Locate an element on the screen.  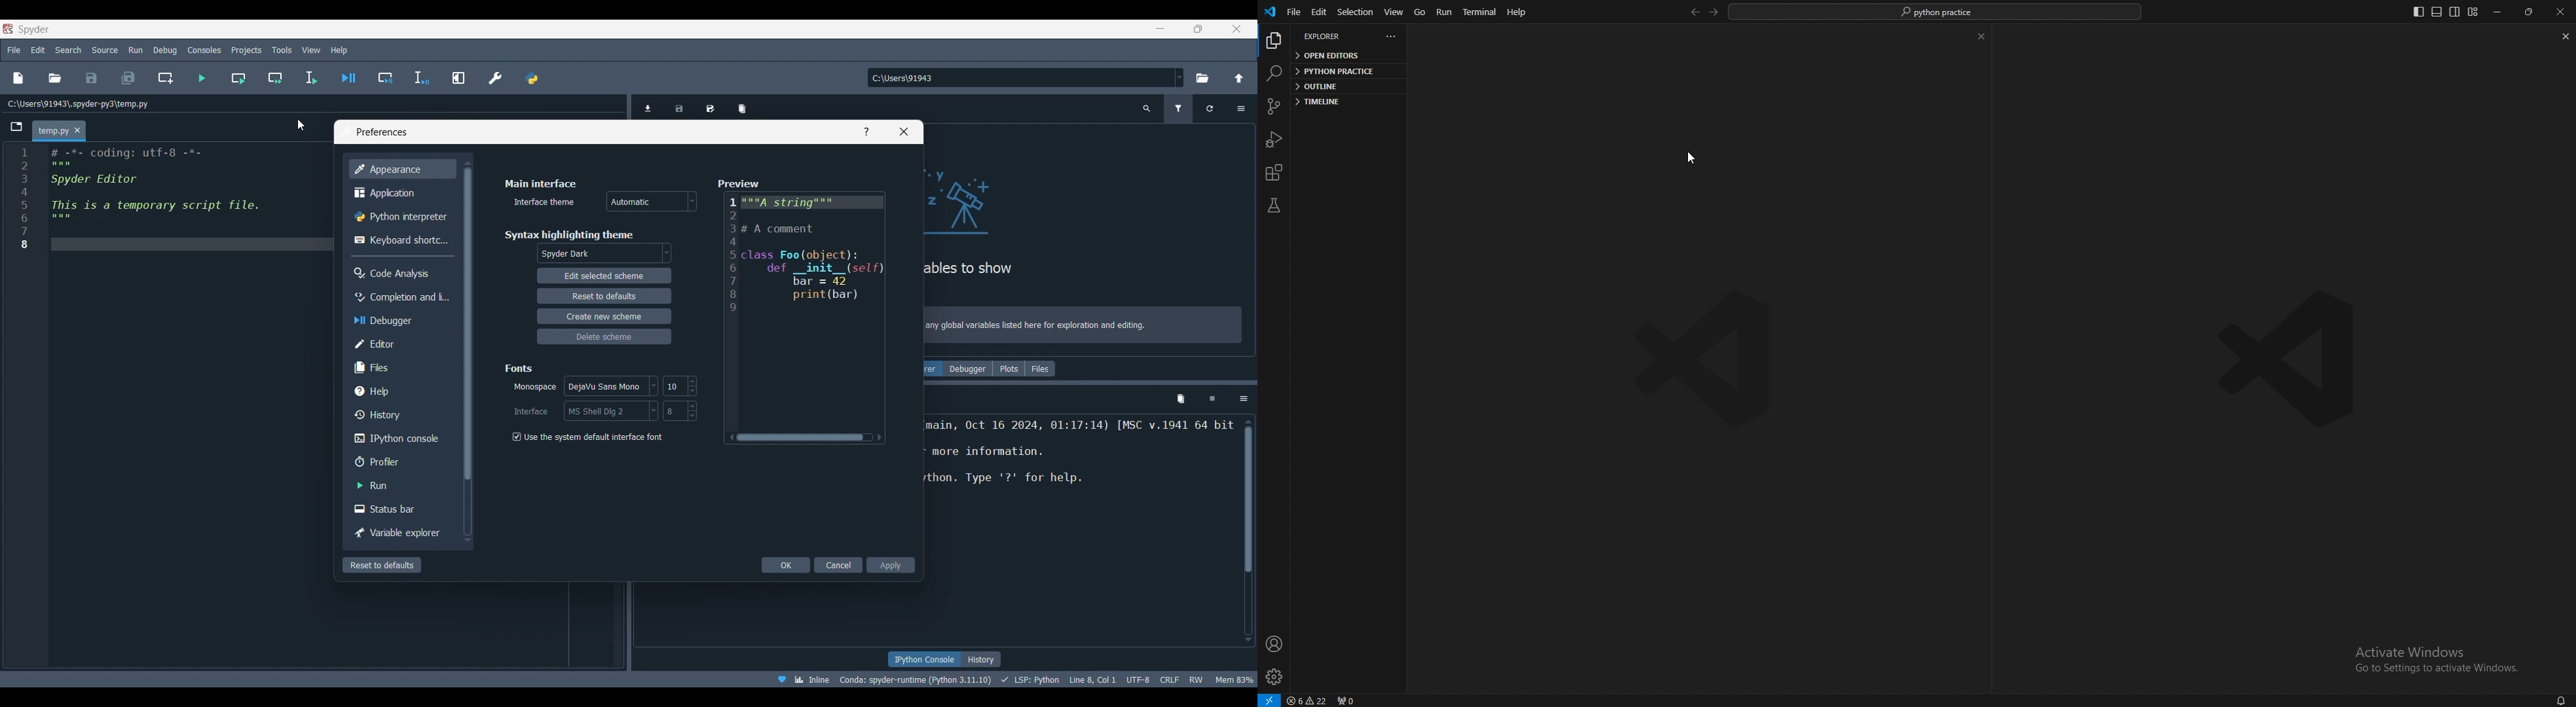
Save file is located at coordinates (92, 78).